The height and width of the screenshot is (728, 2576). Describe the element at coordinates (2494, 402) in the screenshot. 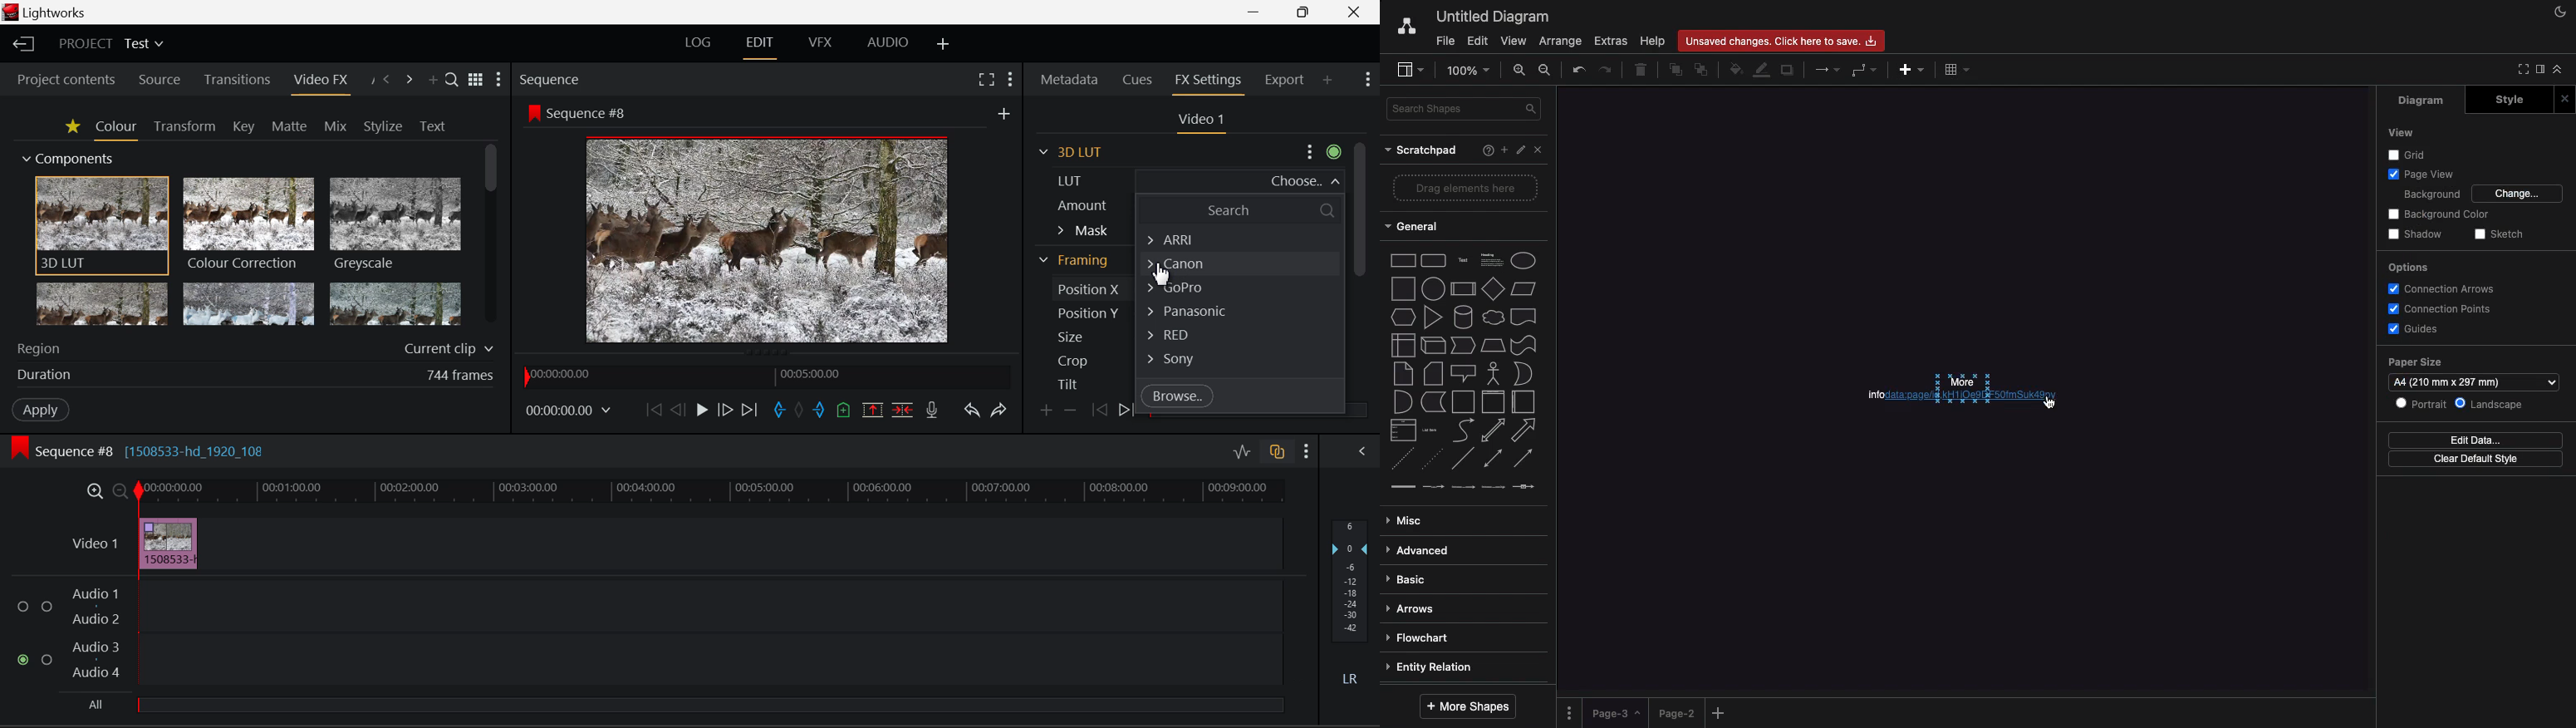

I see `Landscape` at that location.